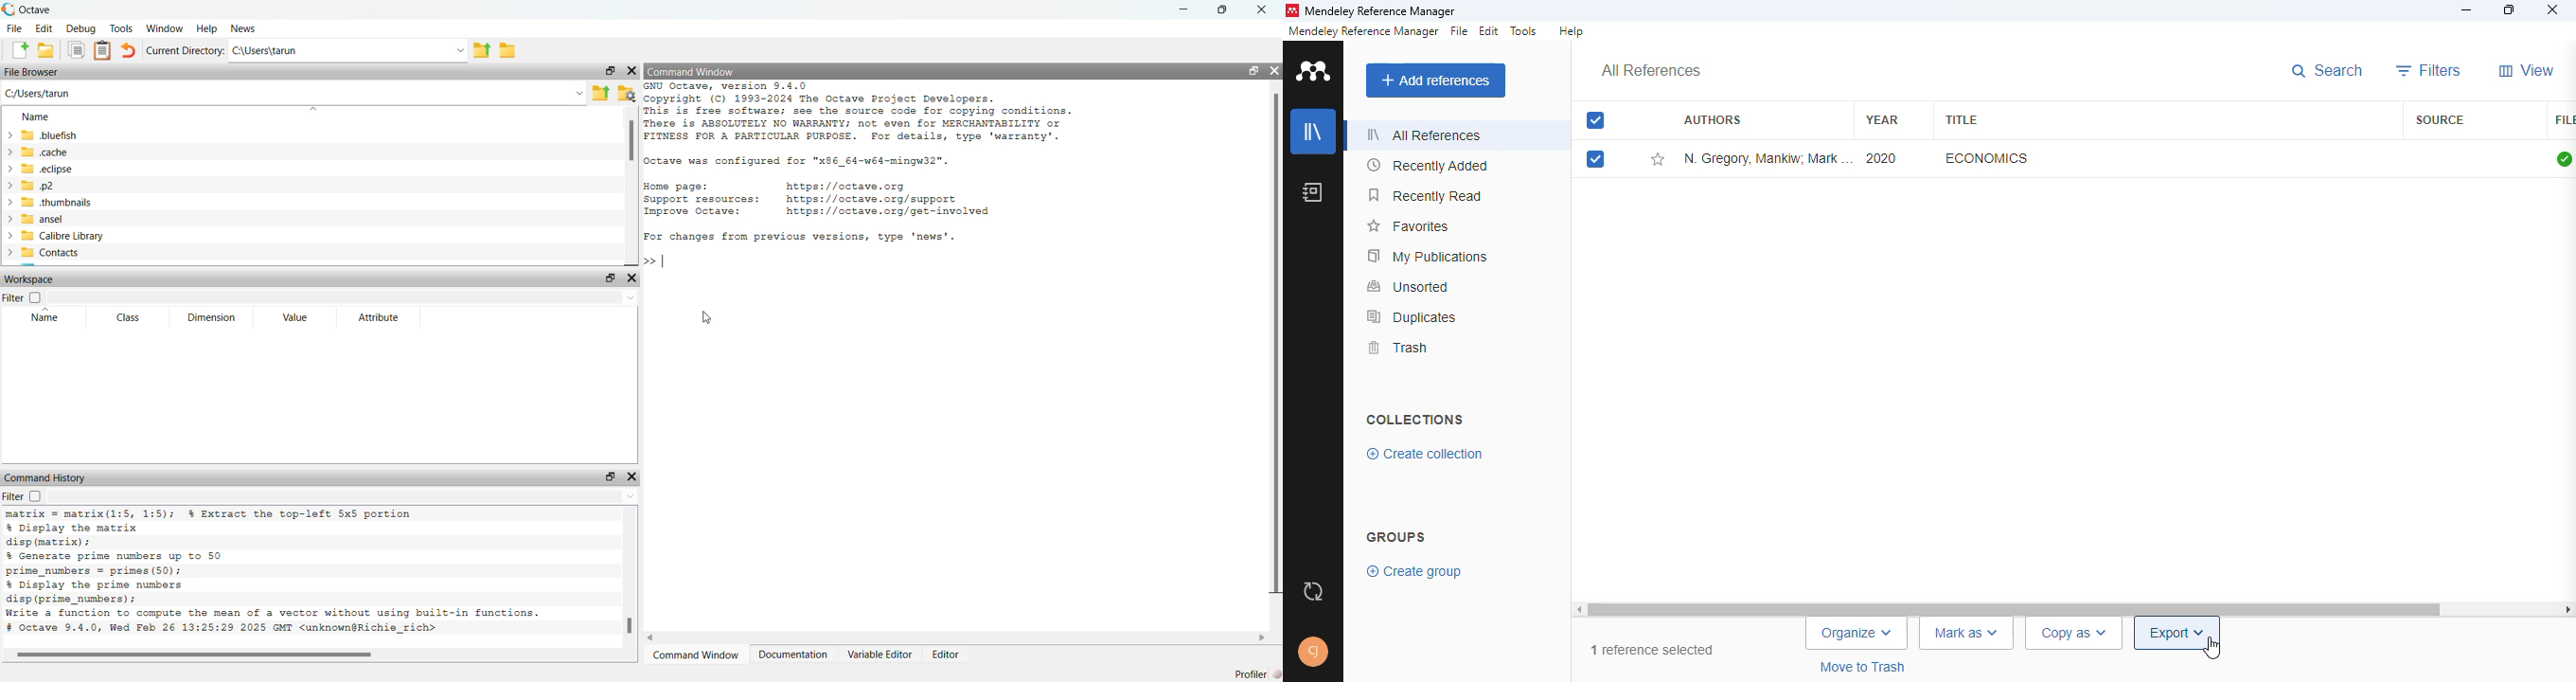 The width and height of the screenshot is (2576, 700). What do you see at coordinates (1882, 120) in the screenshot?
I see `year` at bounding box center [1882, 120].